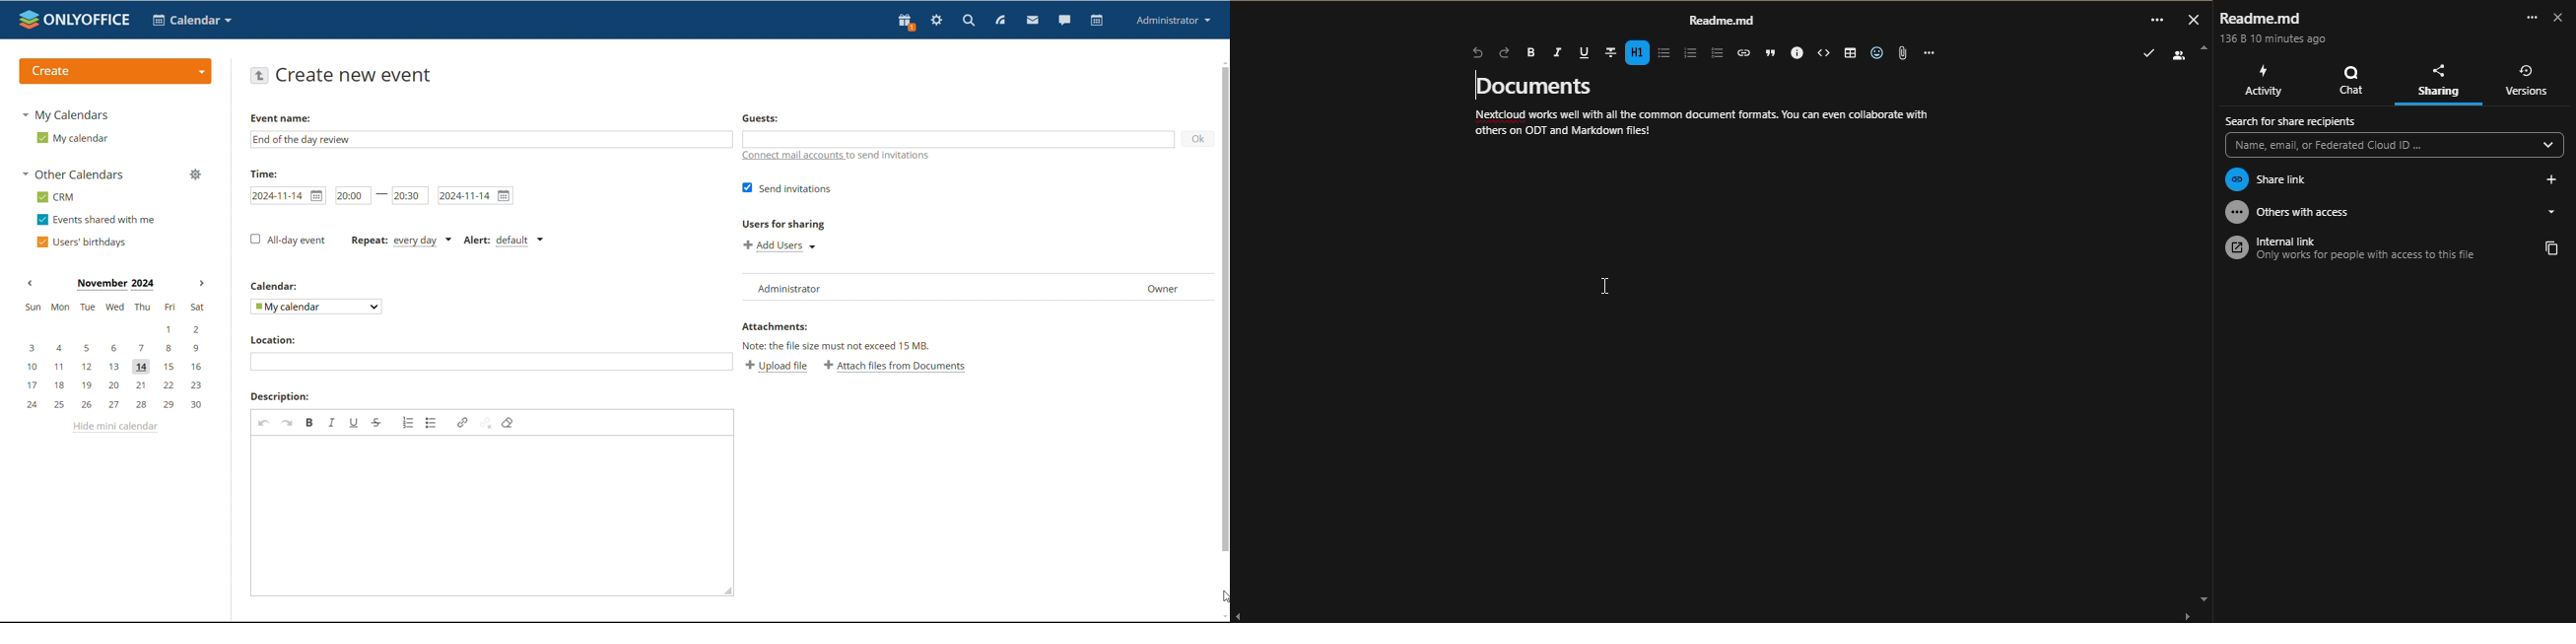 This screenshot has height=644, width=2576. What do you see at coordinates (117, 367) in the screenshot?
I see `10, 11, 12, 13, 14, 15, 16` at bounding box center [117, 367].